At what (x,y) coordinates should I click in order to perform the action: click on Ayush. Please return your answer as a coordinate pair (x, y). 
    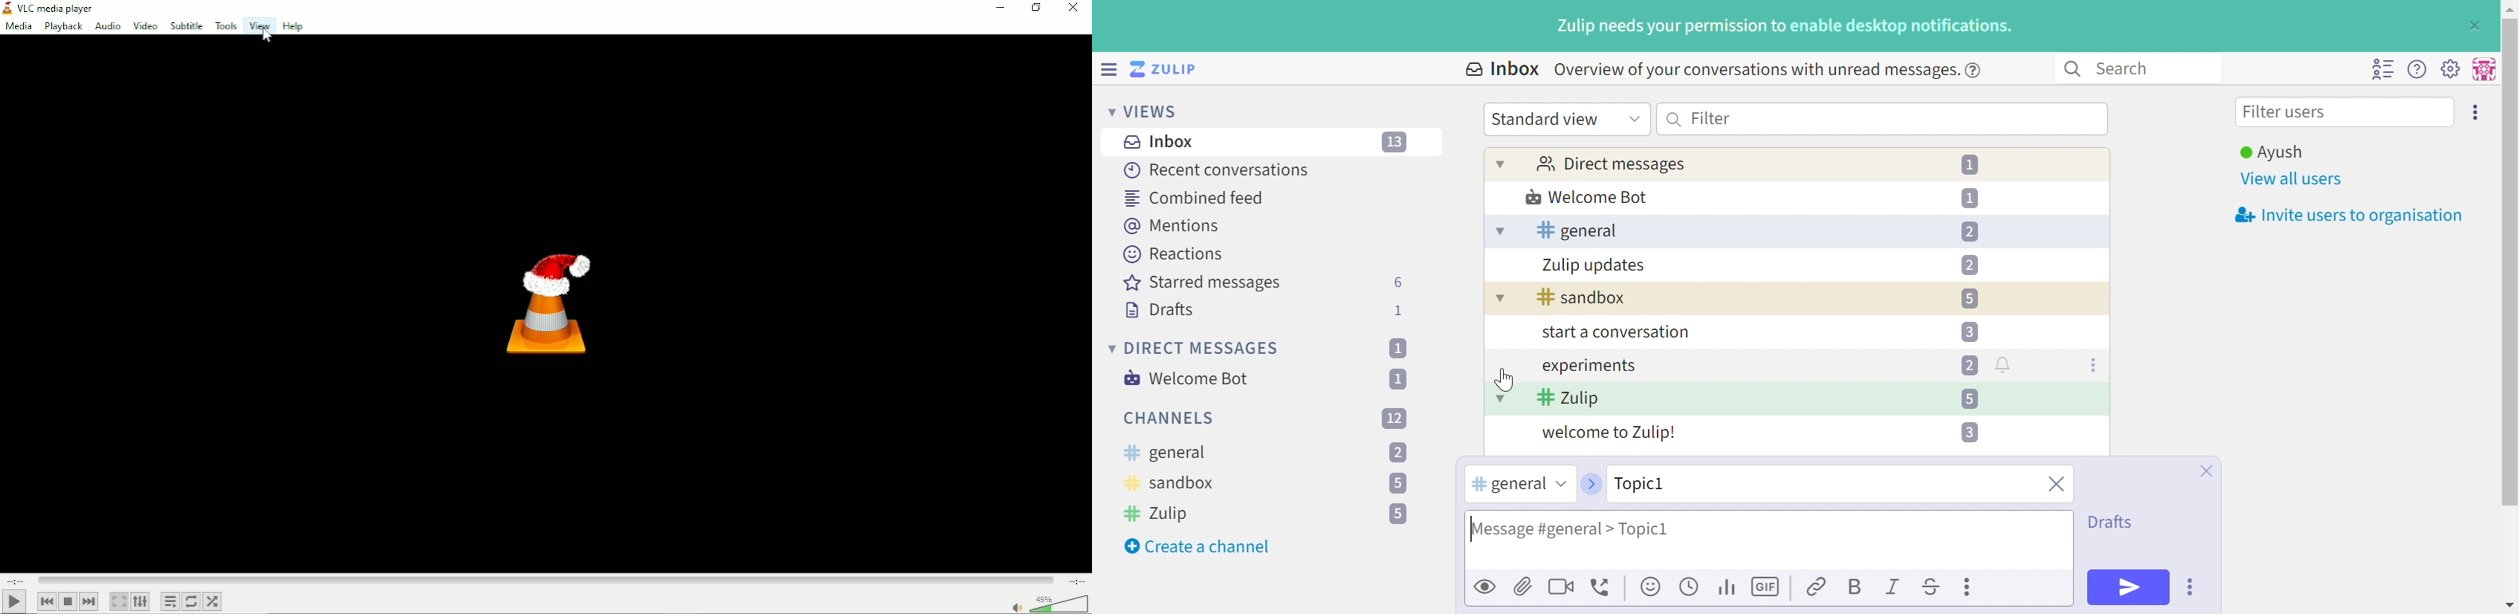
    Looking at the image, I should click on (2270, 152).